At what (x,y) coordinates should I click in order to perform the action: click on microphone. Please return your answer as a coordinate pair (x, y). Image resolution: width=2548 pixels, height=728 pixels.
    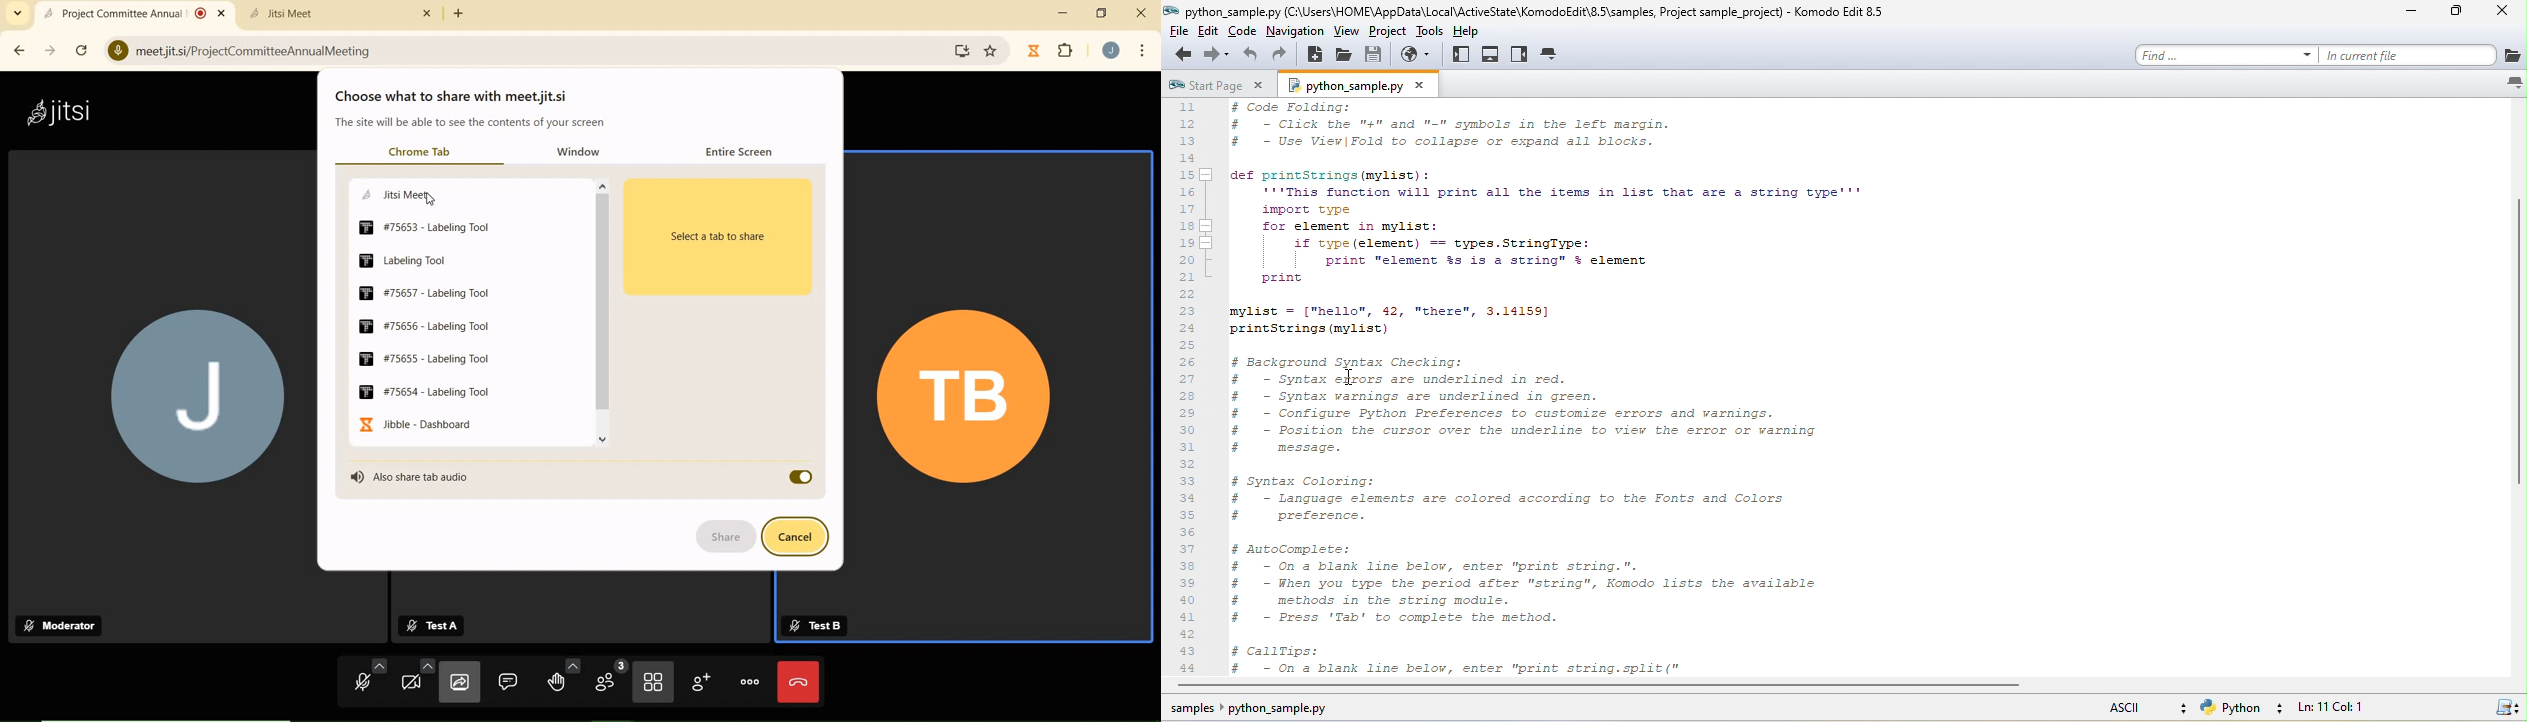
    Looking at the image, I should click on (370, 678).